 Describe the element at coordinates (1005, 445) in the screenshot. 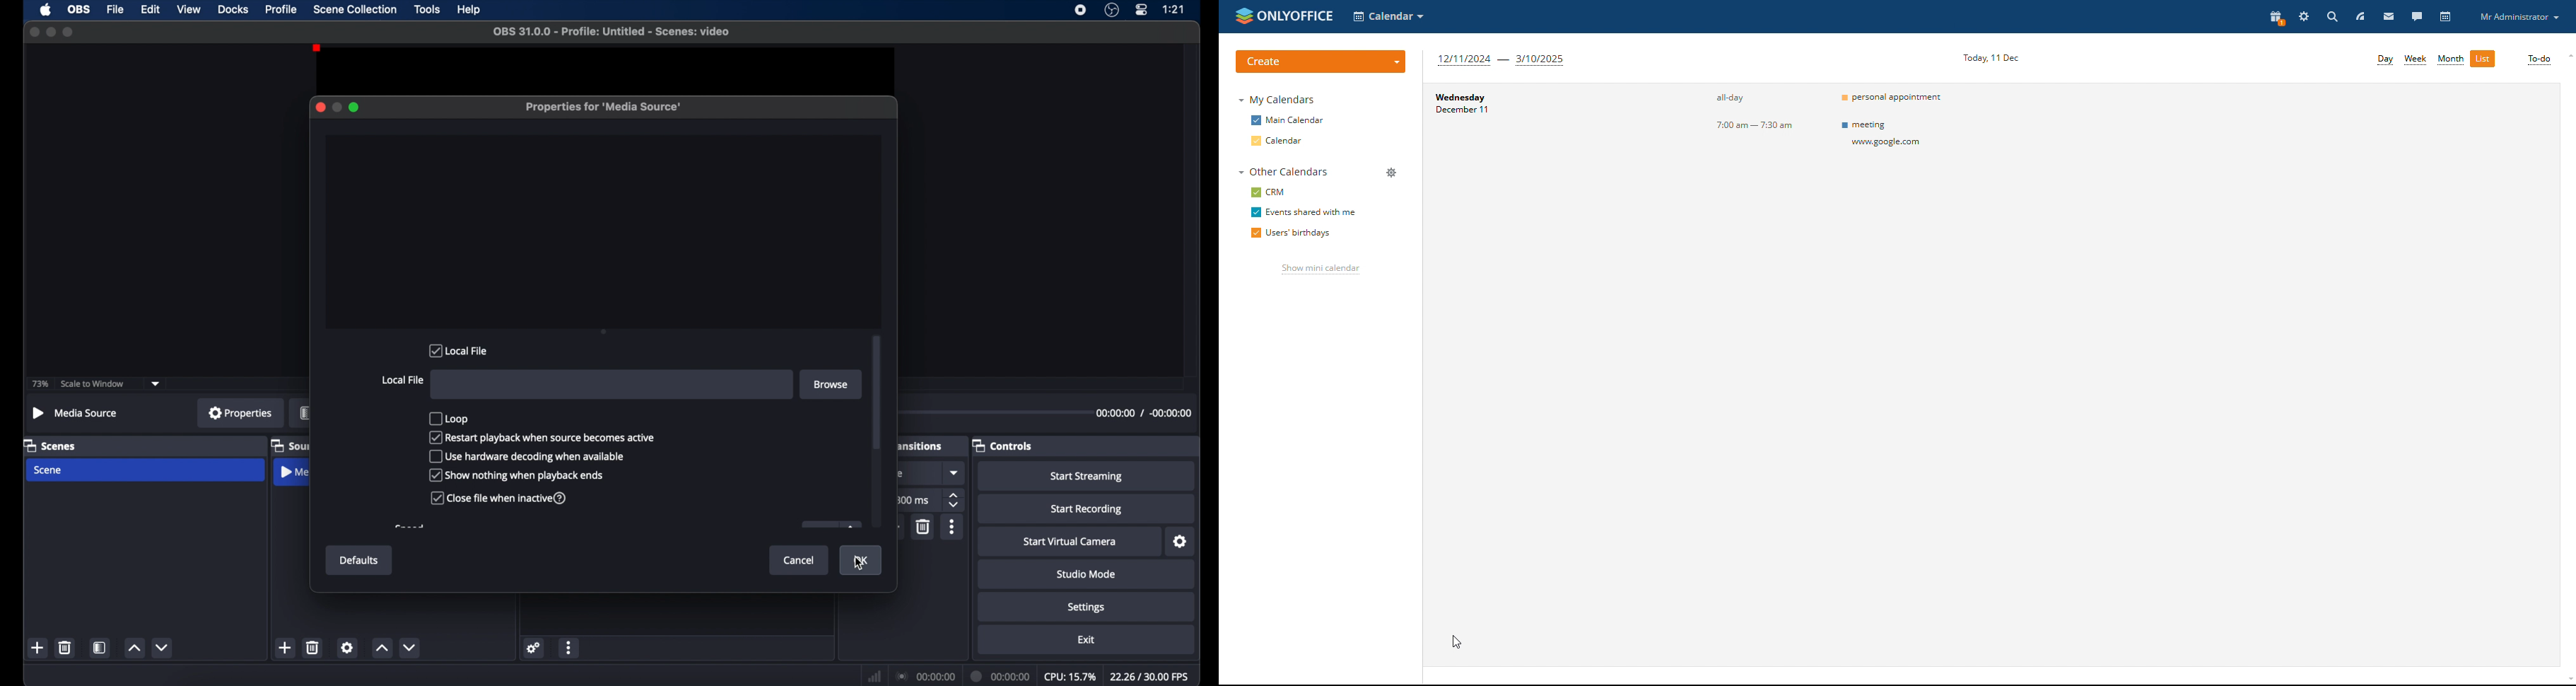

I see `controls` at that location.